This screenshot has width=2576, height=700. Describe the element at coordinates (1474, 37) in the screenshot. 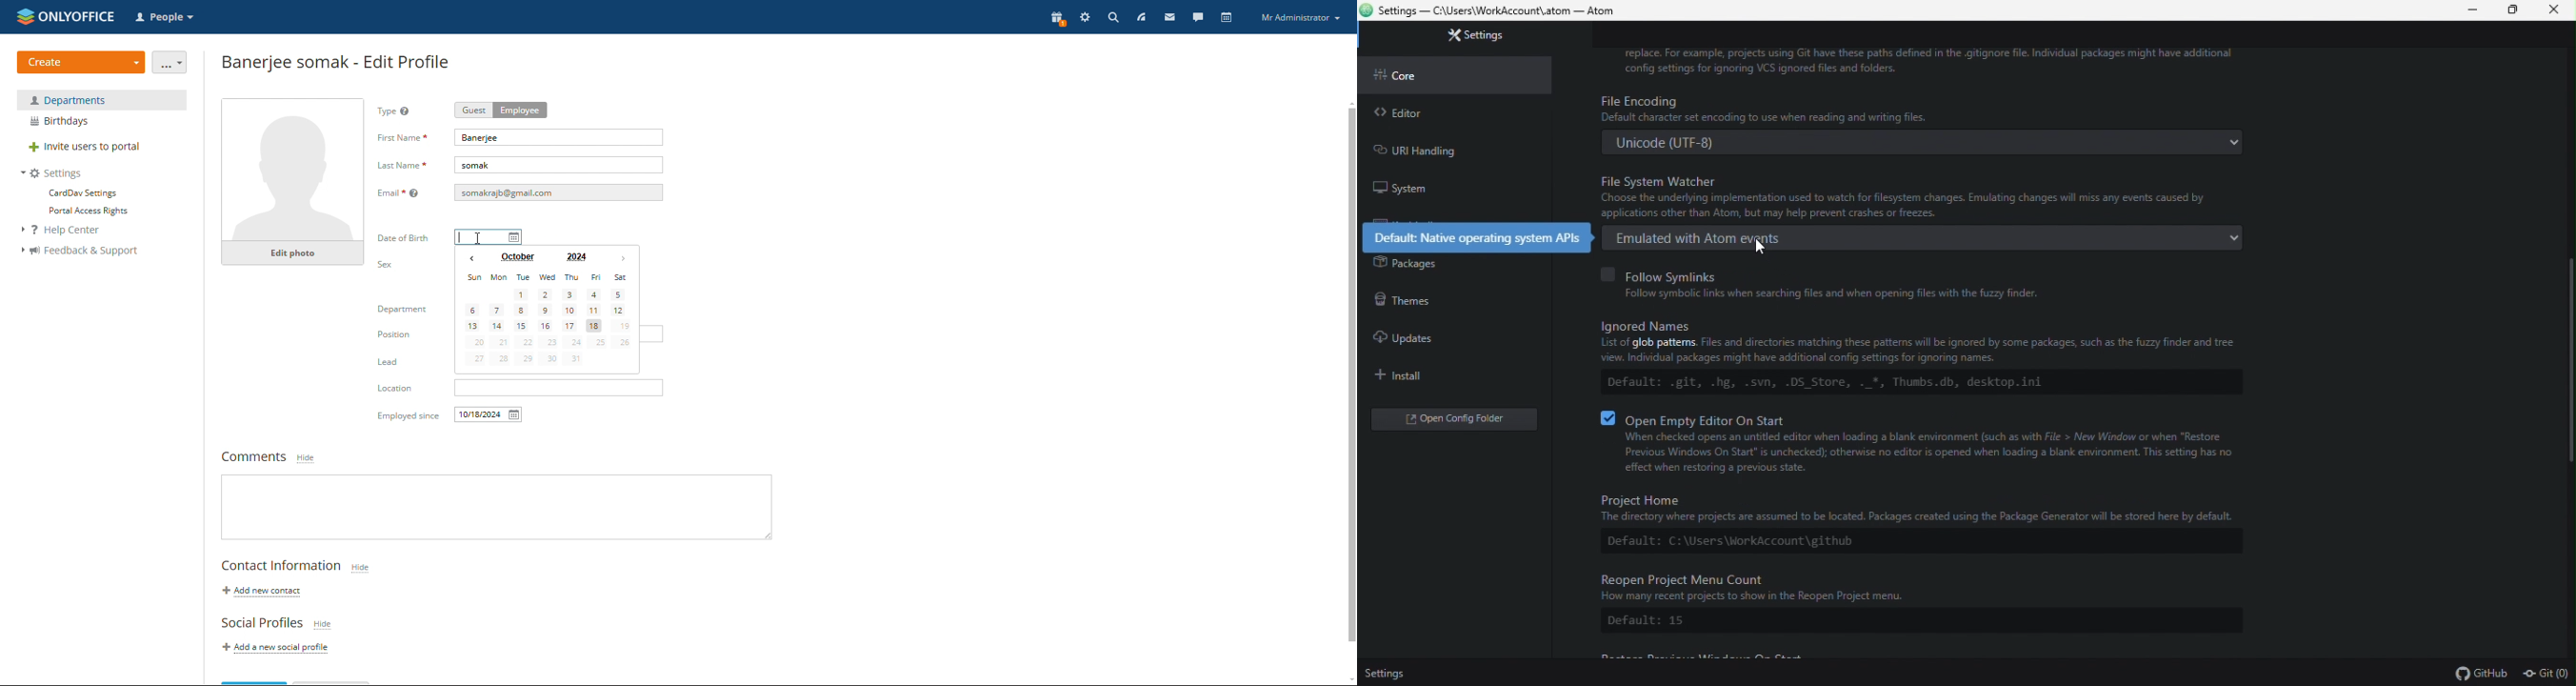

I see `settings` at that location.